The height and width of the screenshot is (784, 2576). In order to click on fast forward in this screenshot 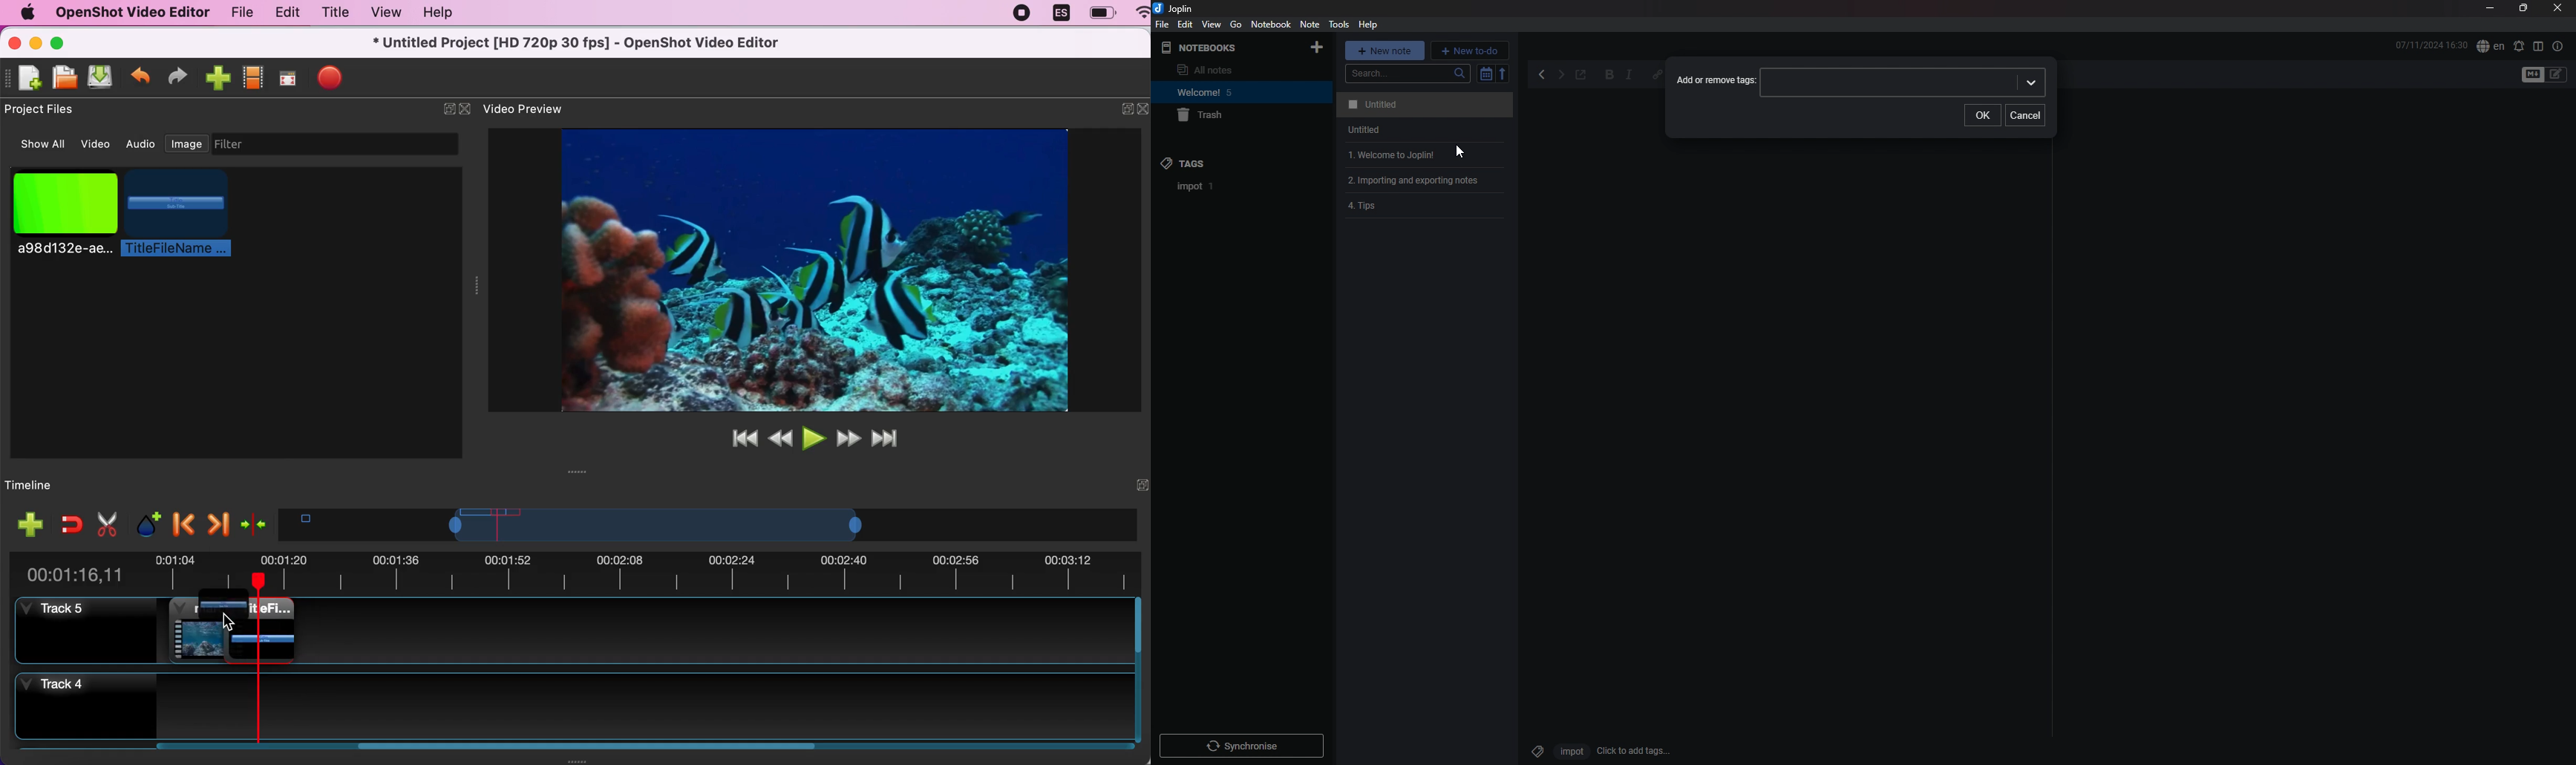, I will do `click(849, 438)`.